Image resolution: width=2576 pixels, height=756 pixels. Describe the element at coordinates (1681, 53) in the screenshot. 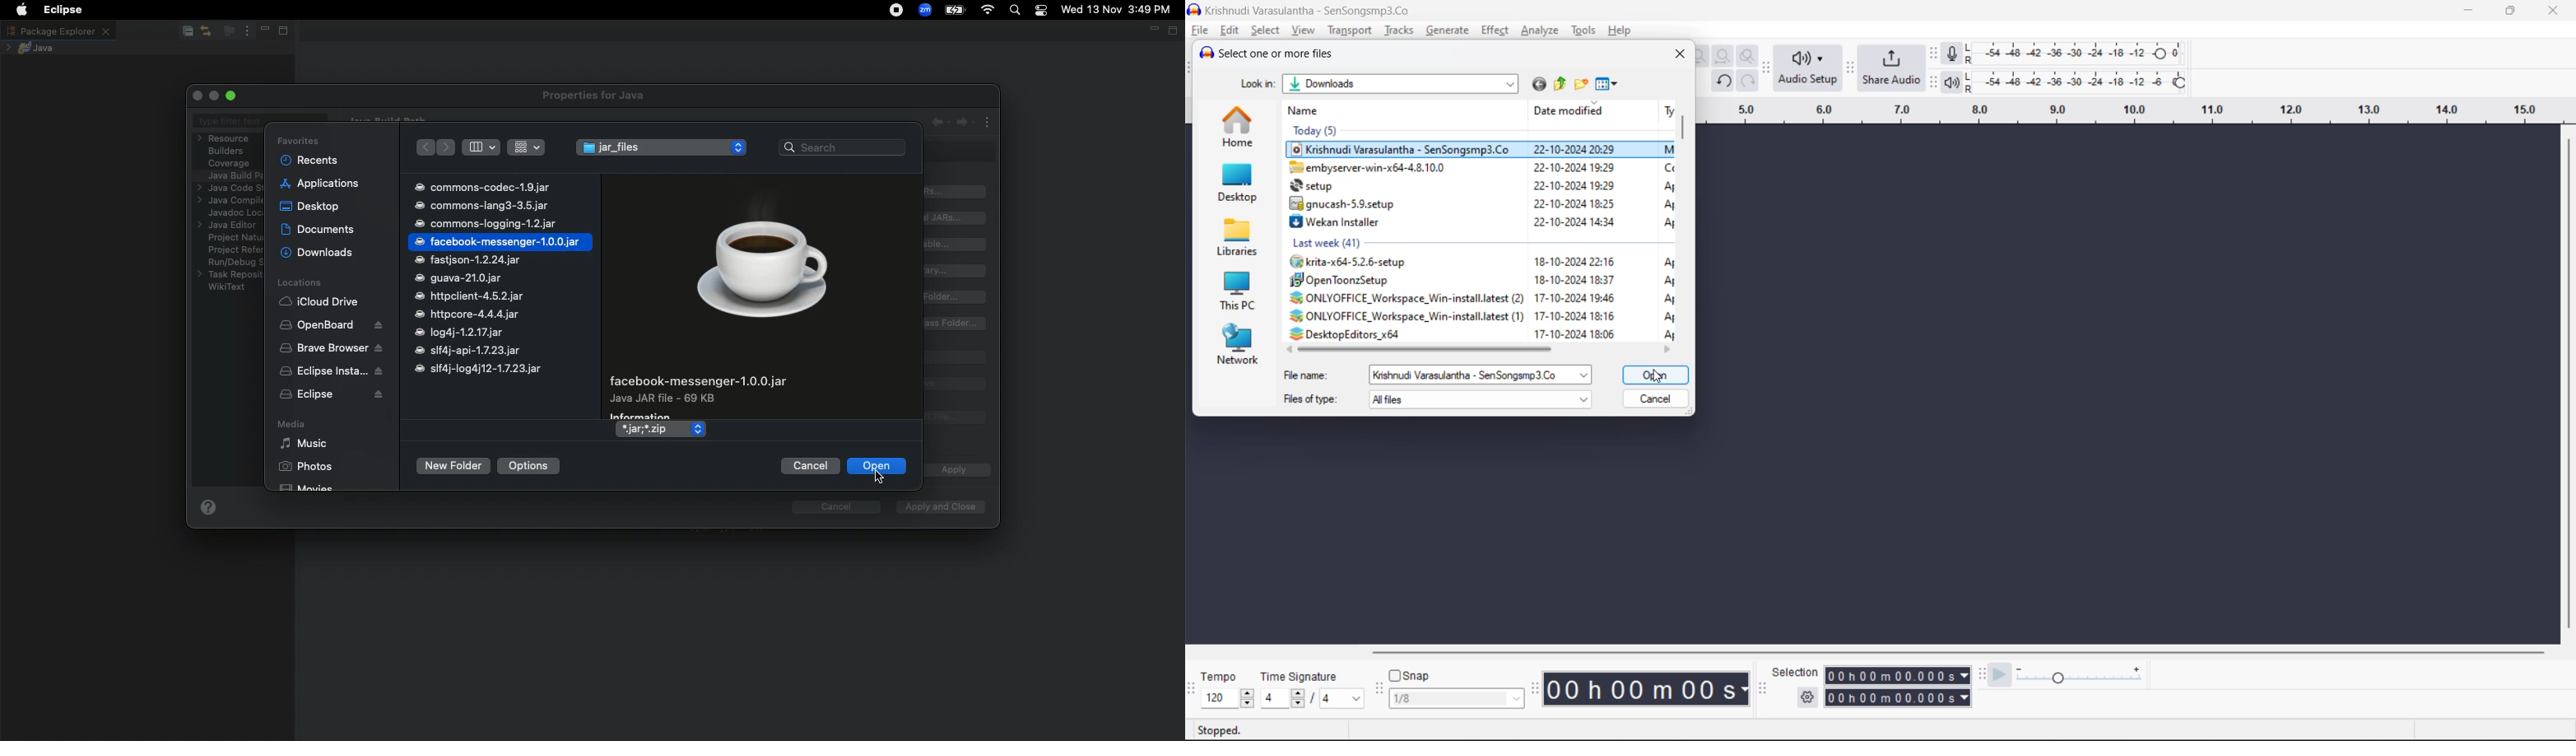

I see `close window` at that location.